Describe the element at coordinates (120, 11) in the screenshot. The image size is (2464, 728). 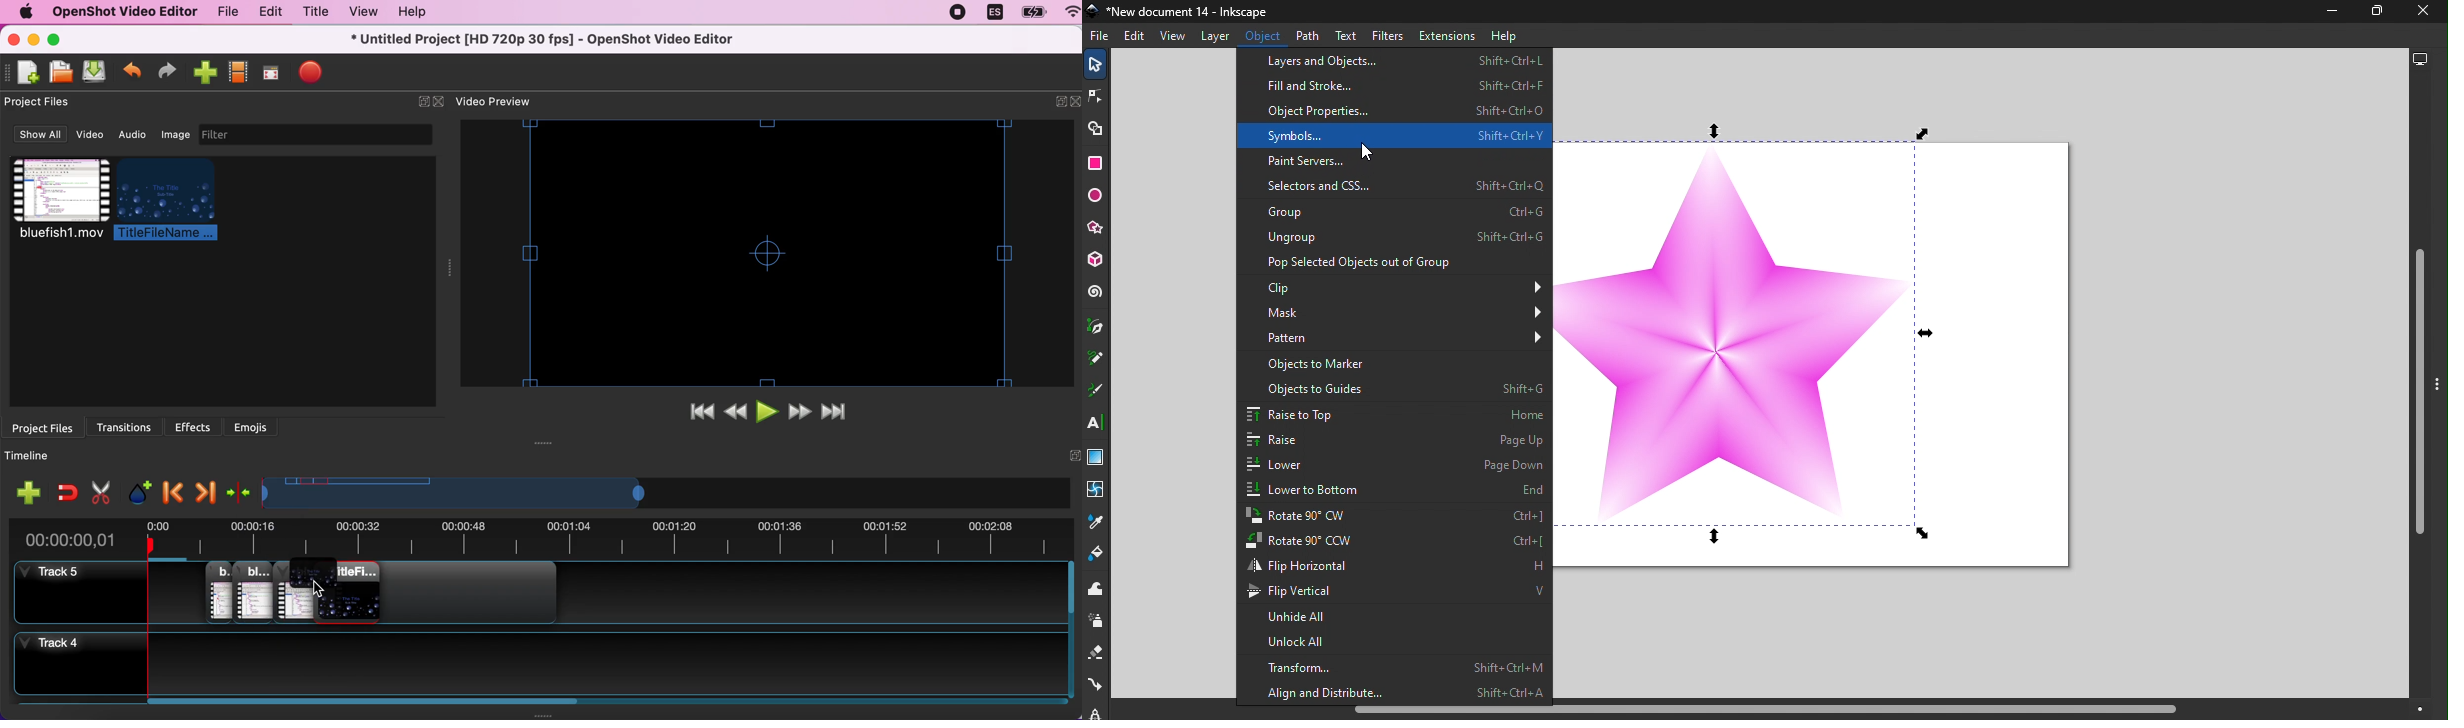
I see `openshot video editor` at that location.